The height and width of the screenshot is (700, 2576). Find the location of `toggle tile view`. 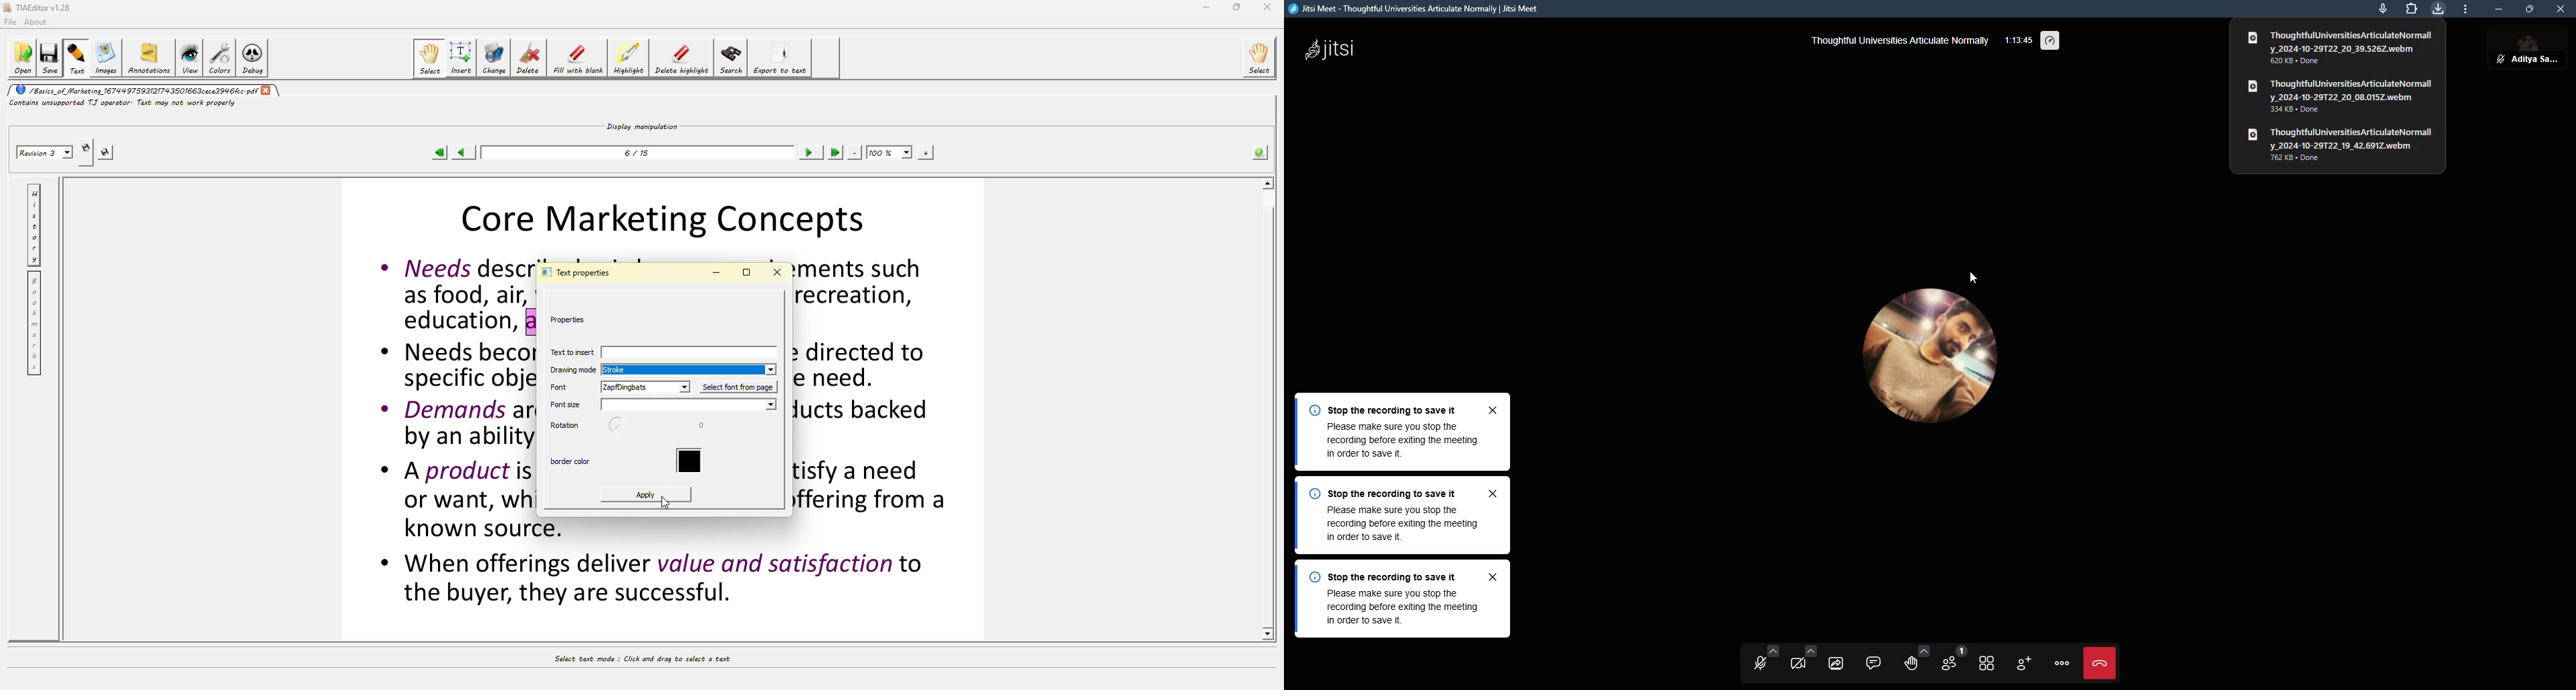

toggle tile view is located at coordinates (1984, 661).